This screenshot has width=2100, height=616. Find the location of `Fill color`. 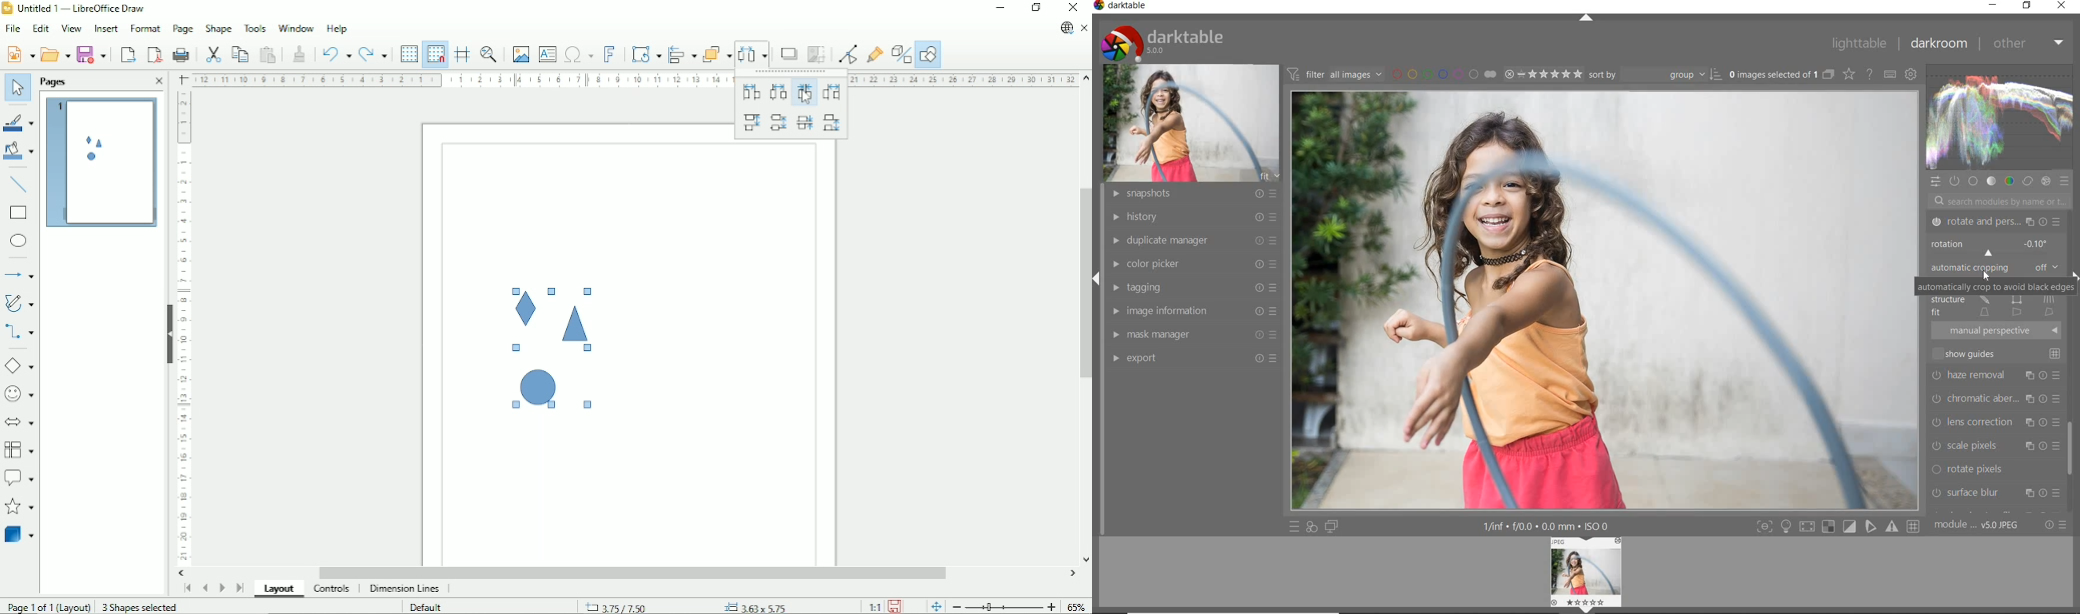

Fill color is located at coordinates (19, 152).